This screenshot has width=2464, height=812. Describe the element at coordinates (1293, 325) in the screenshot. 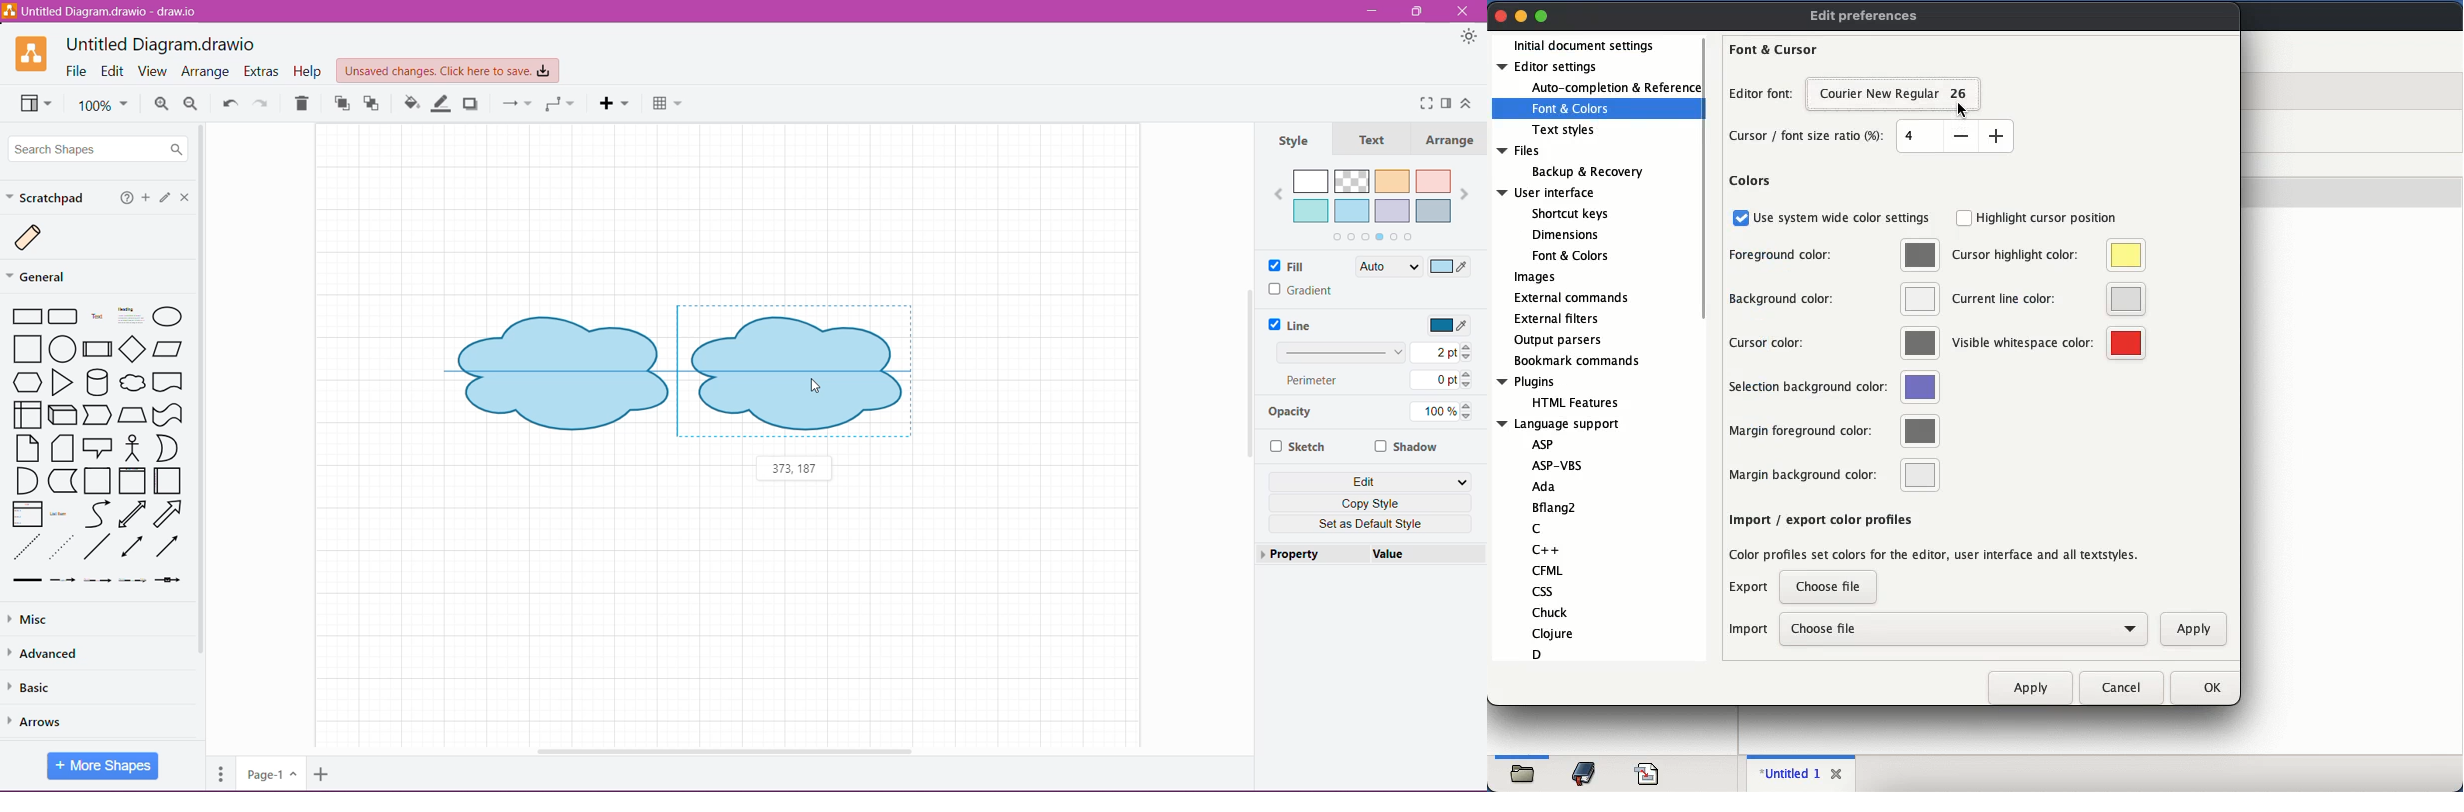

I see `Line ` at that location.